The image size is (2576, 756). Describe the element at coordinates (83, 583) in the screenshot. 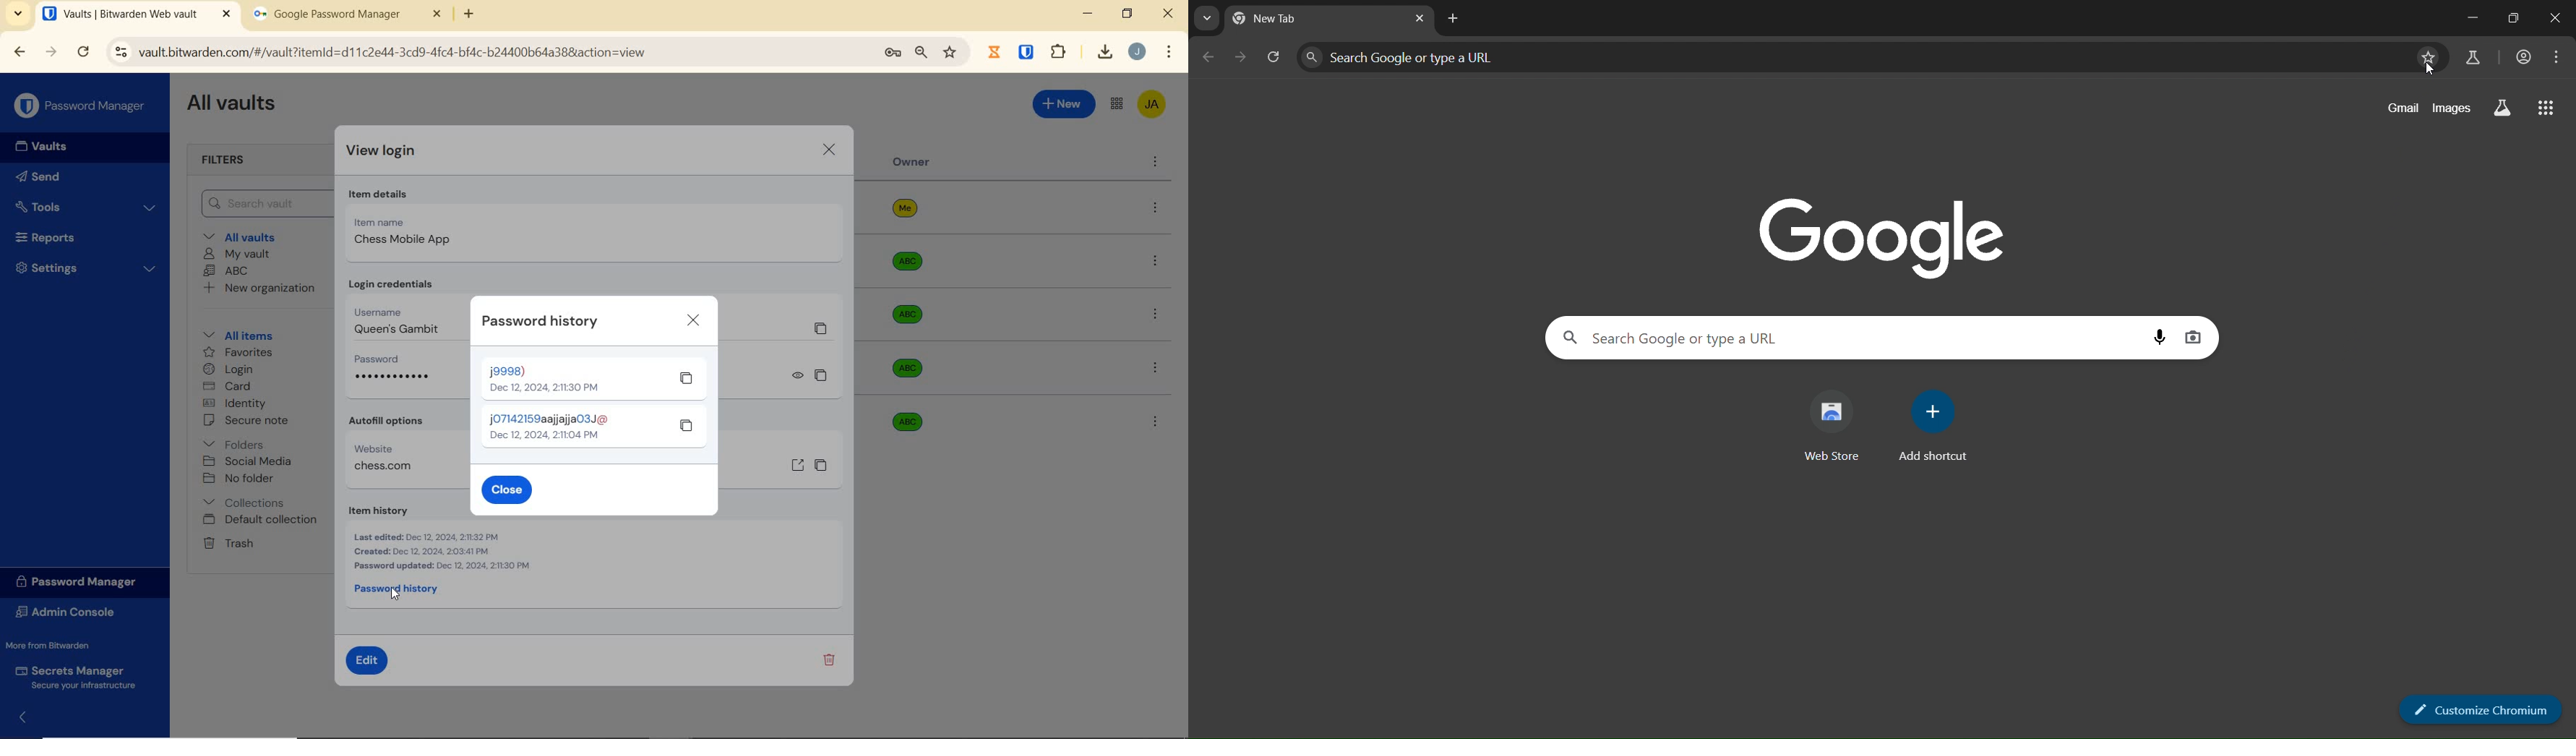

I see `Password Manager` at that location.